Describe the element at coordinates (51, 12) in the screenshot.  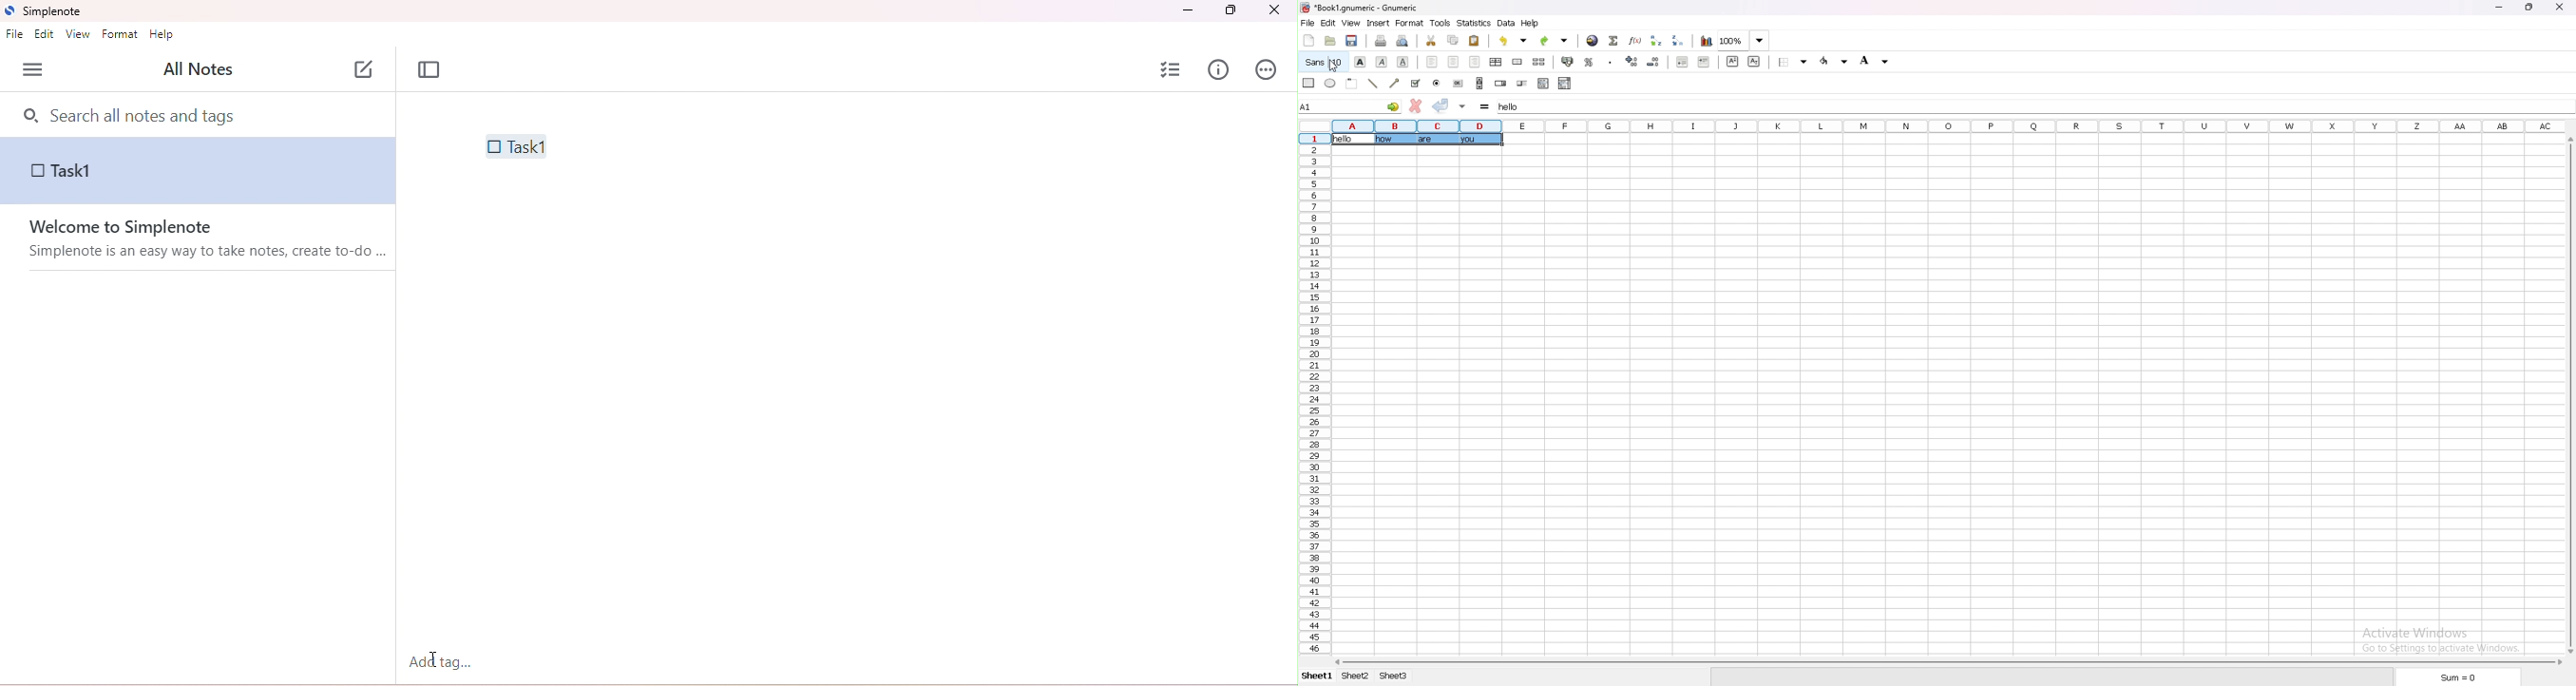
I see `simplenote` at that location.